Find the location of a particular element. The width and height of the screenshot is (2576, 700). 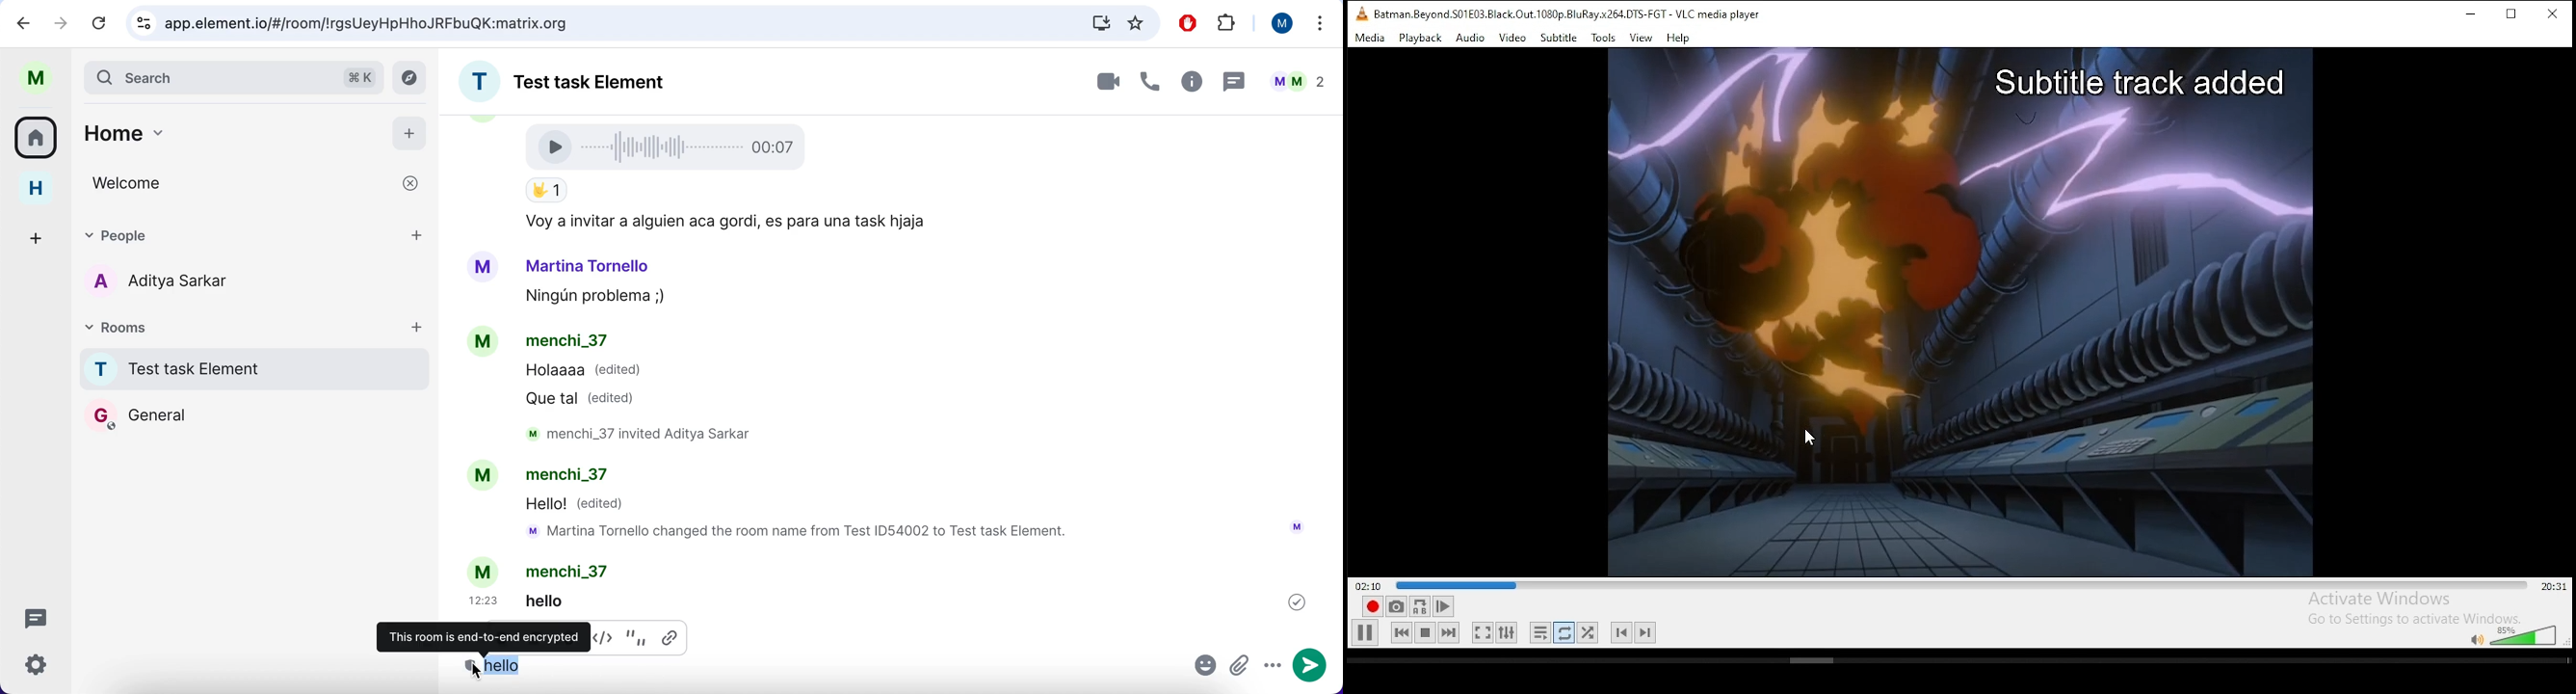

menchi_37 is located at coordinates (567, 342).